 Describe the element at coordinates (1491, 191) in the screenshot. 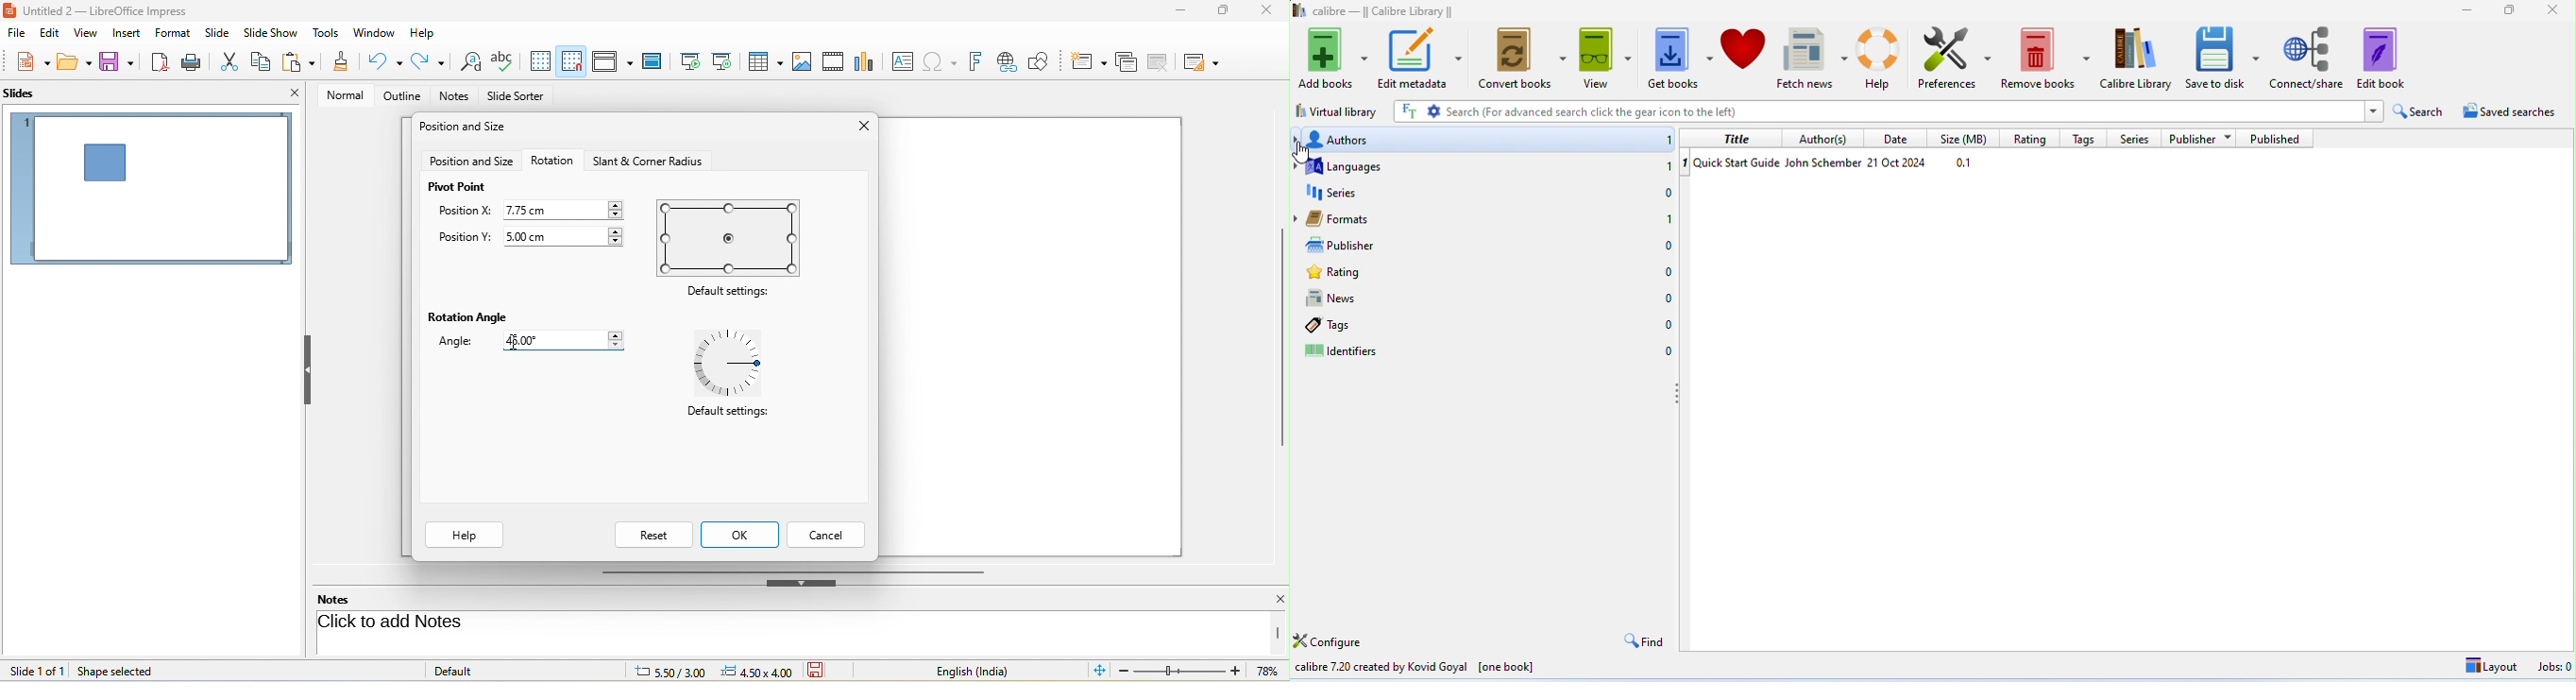

I see `series` at that location.